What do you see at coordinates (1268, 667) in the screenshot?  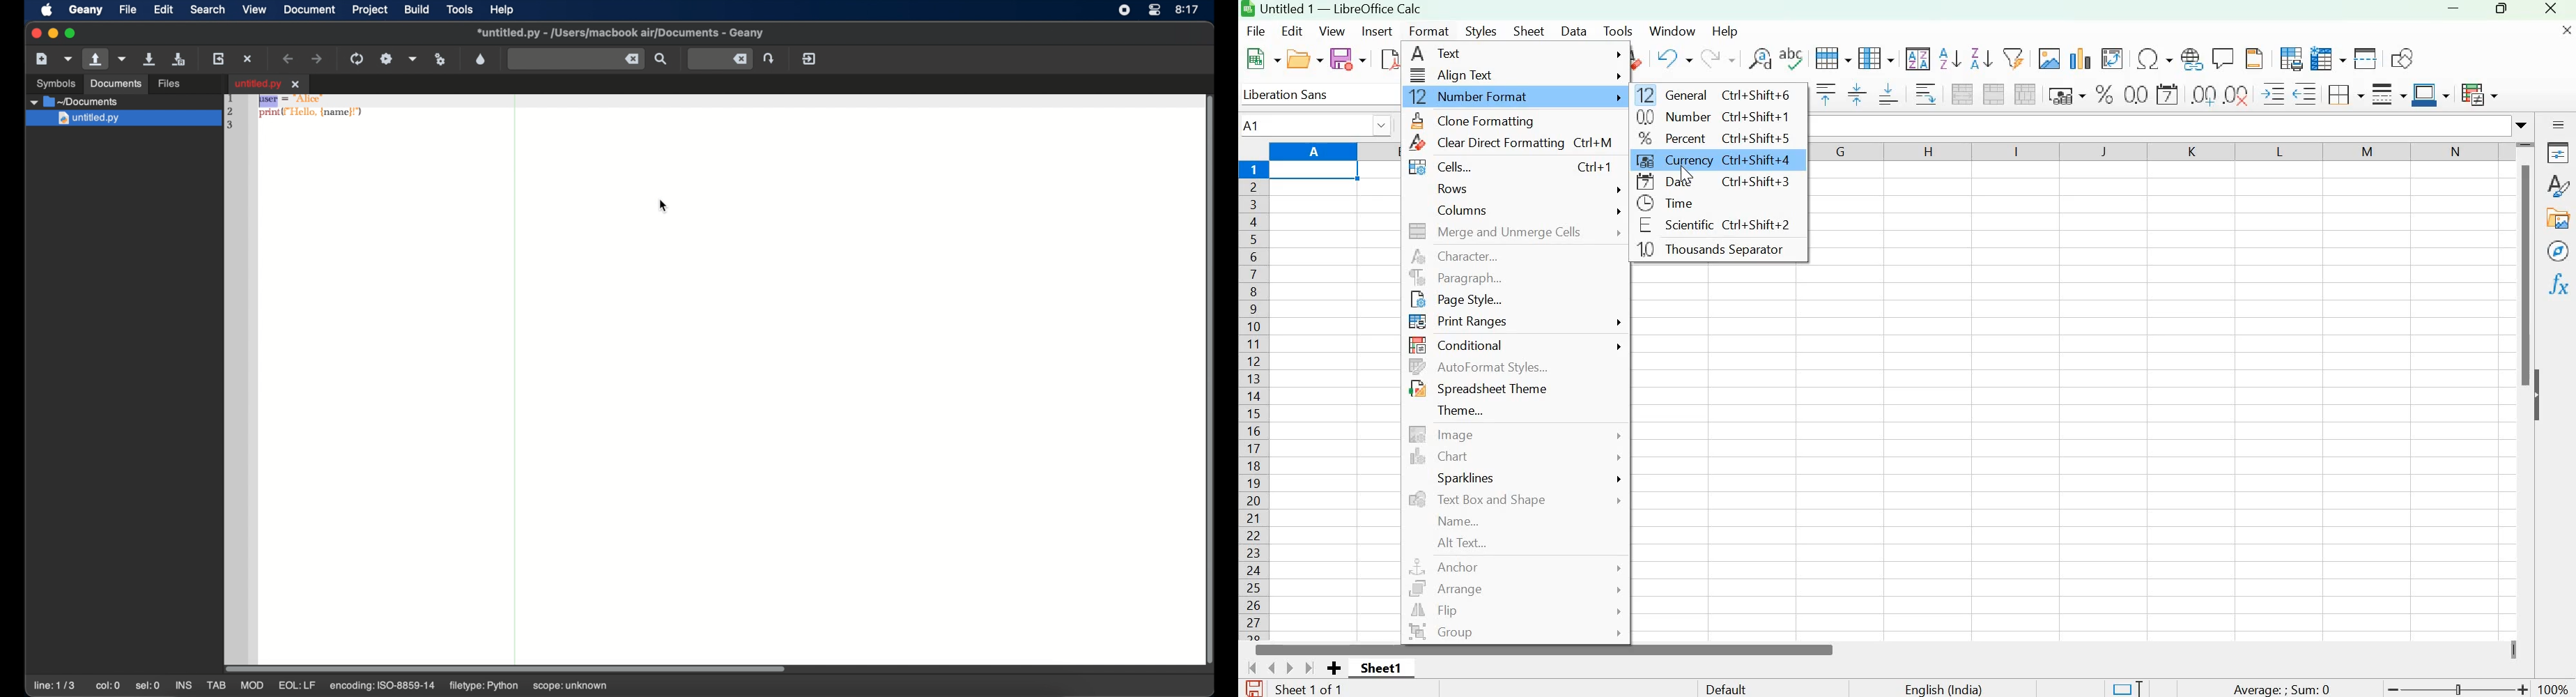 I see `Scroll to previous sheet` at bounding box center [1268, 667].